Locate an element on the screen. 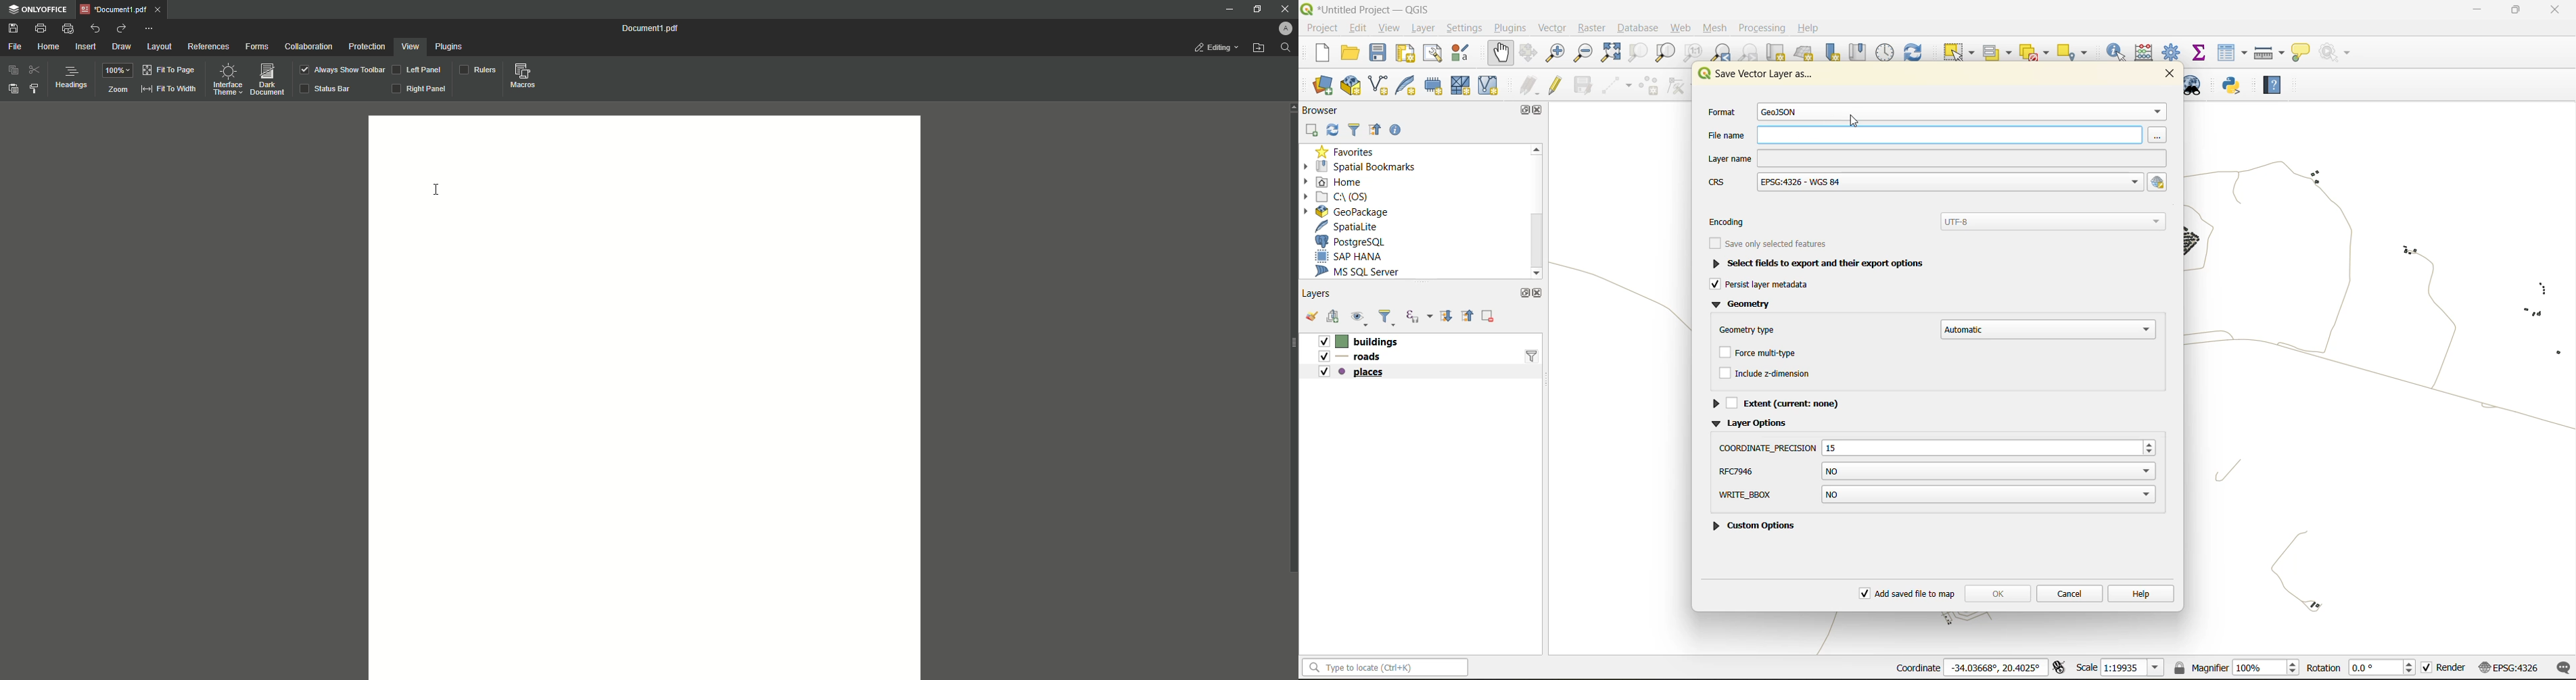 The image size is (2576, 700). deselect value is located at coordinates (2033, 51).